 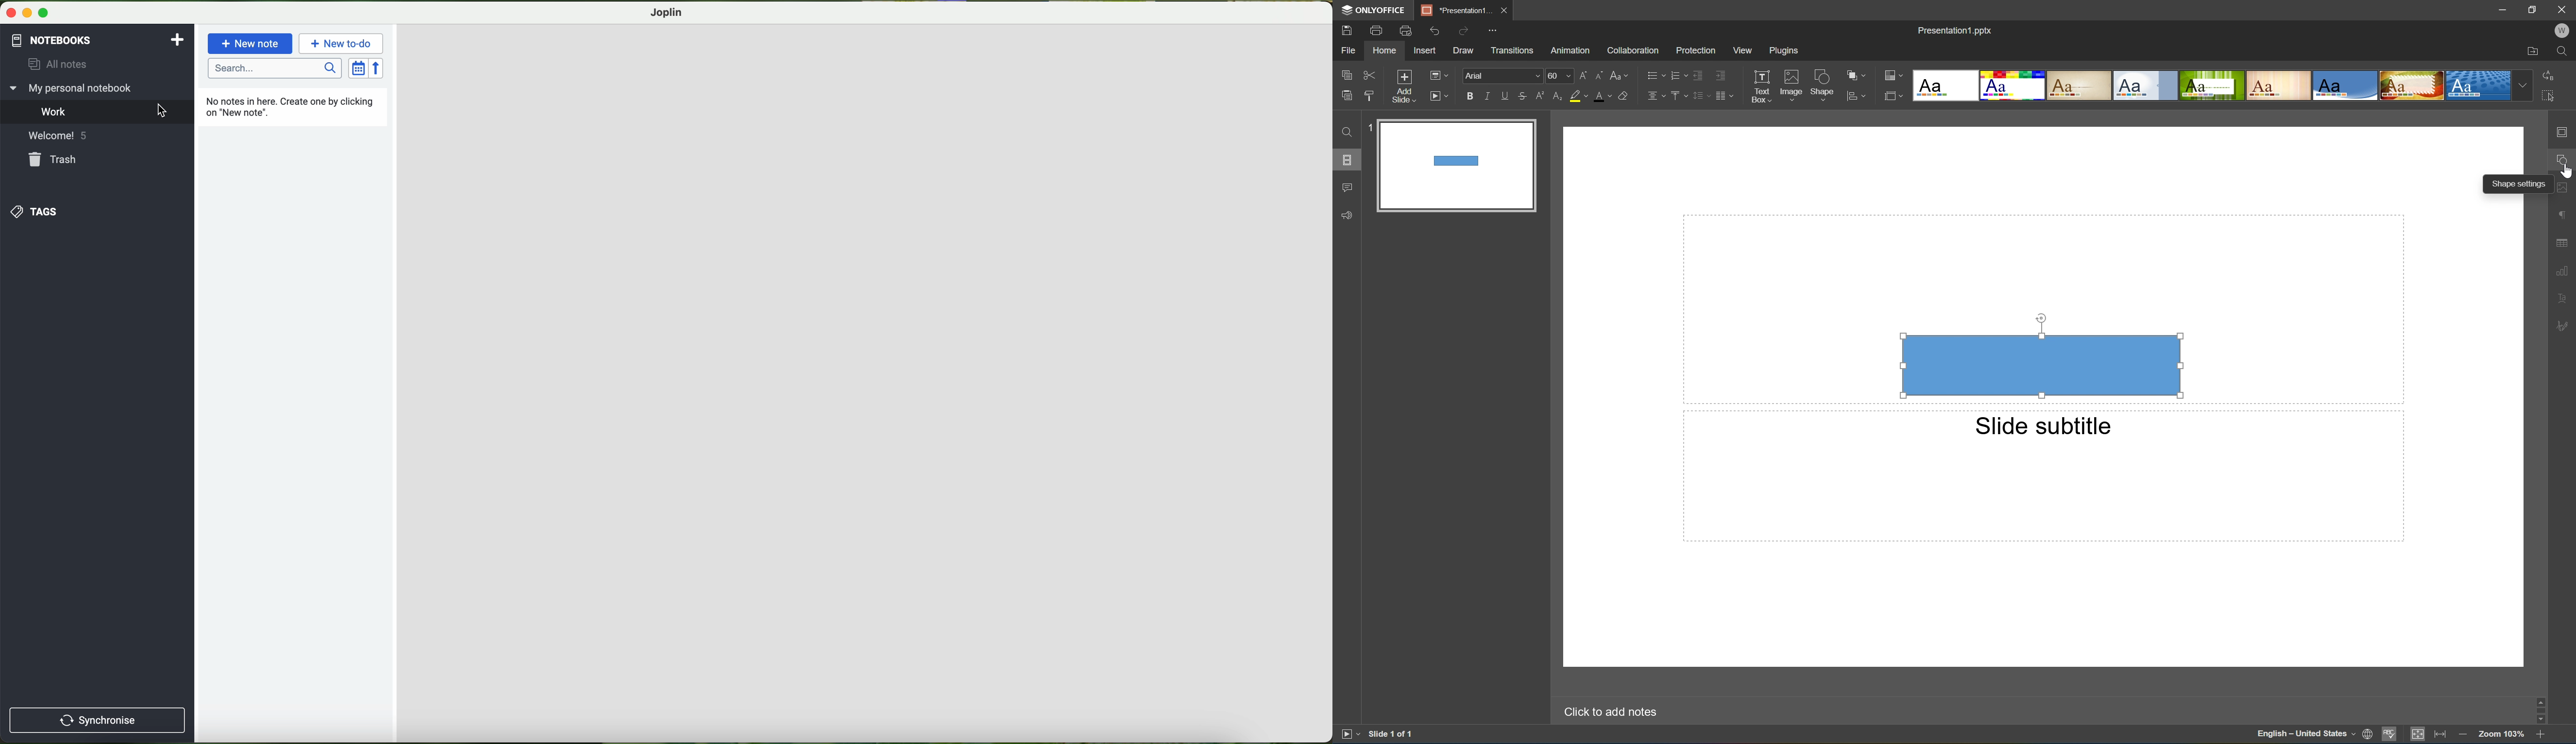 What do you see at coordinates (57, 134) in the screenshot?
I see `welcome! 5` at bounding box center [57, 134].